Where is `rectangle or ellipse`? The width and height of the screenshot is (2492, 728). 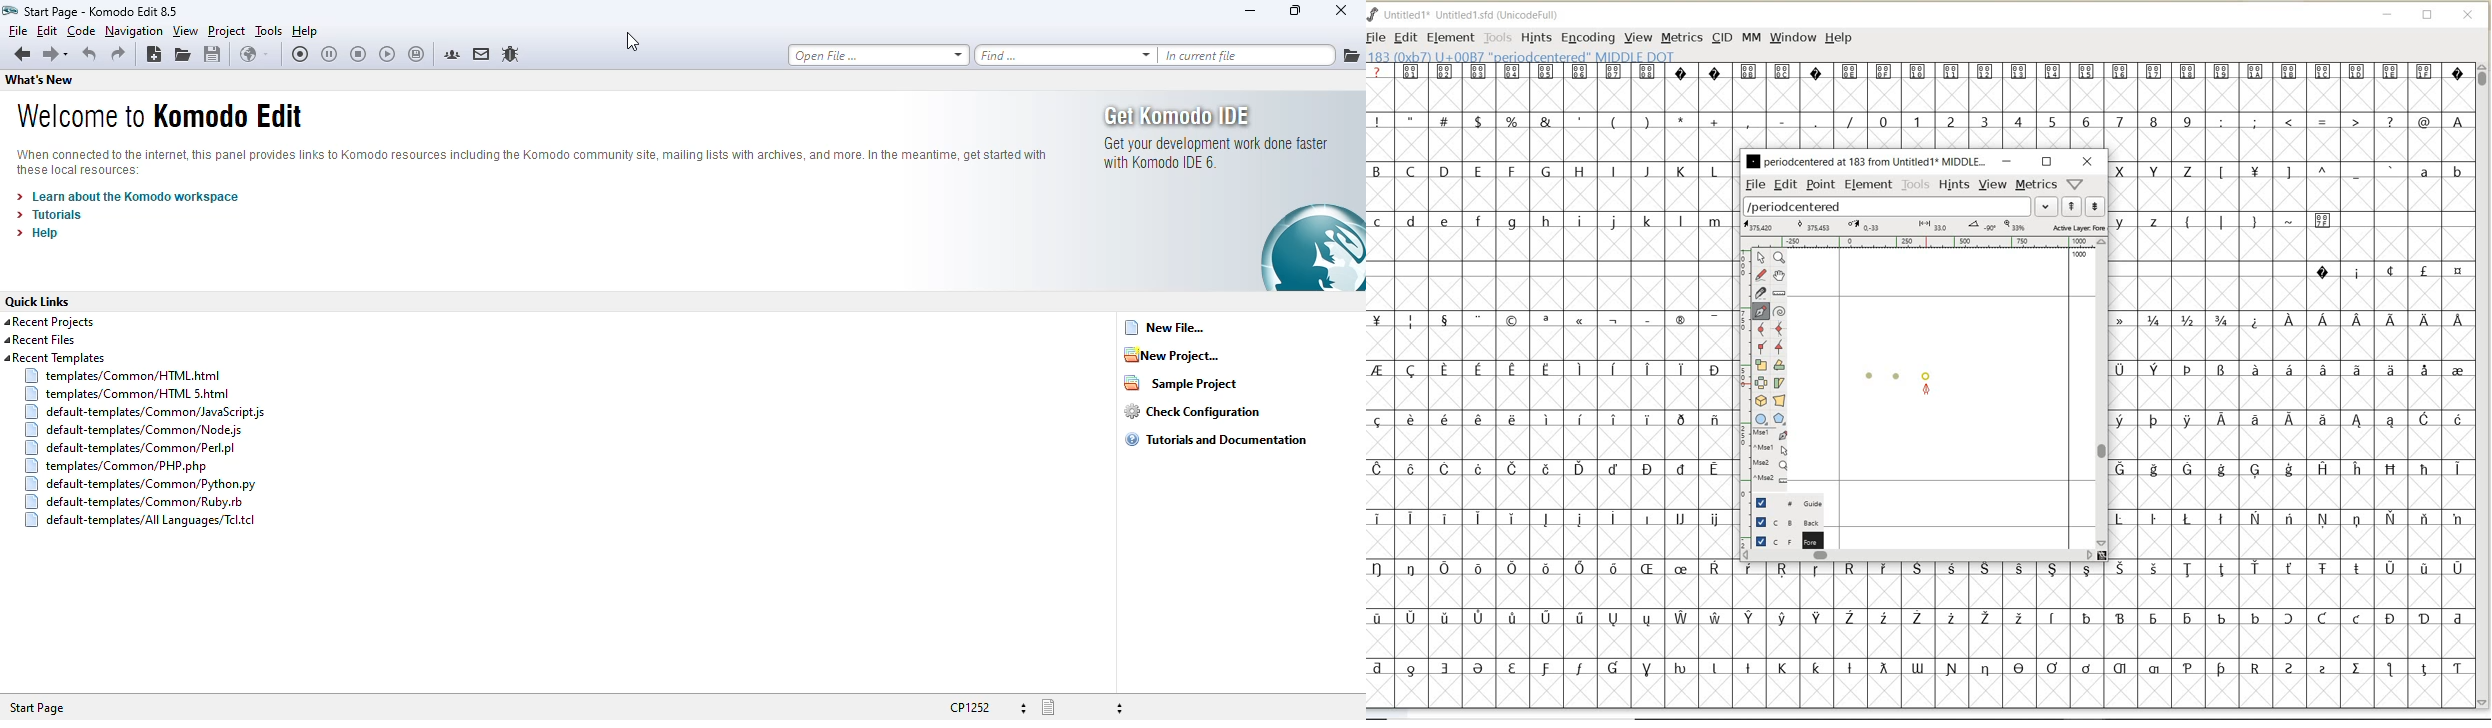 rectangle or ellipse is located at coordinates (1761, 419).